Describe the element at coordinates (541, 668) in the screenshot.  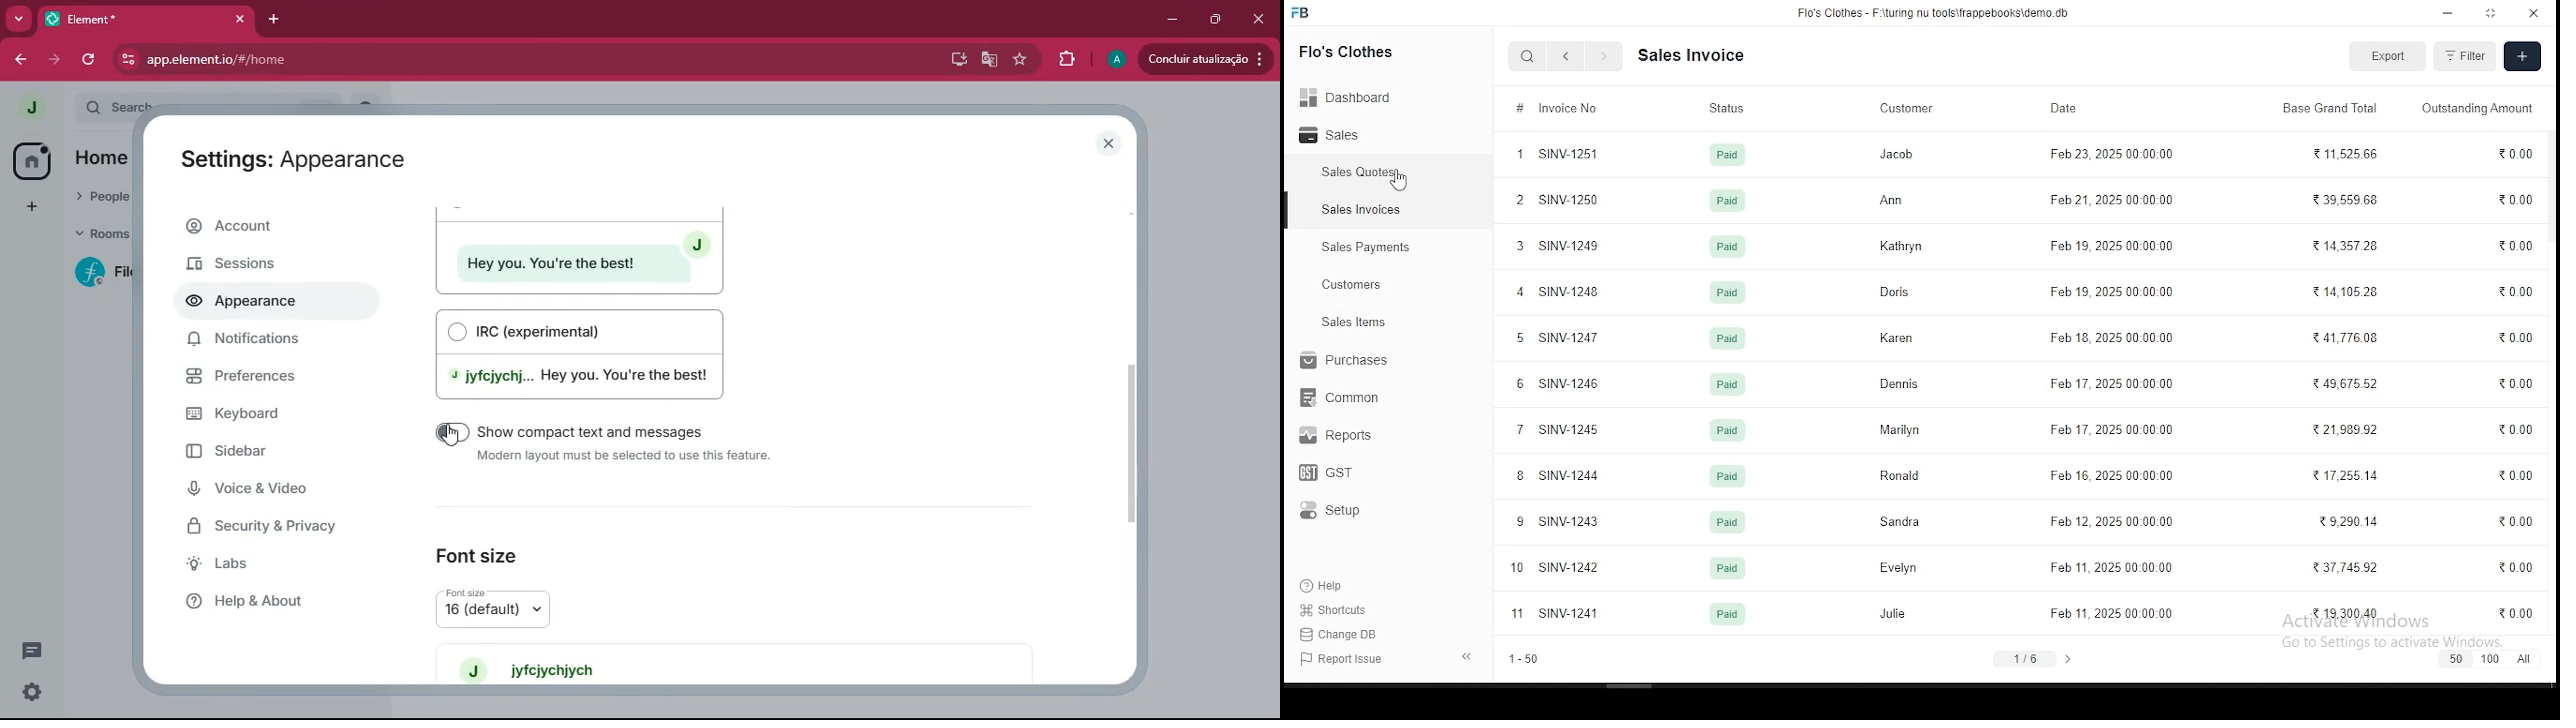
I see `jyfeiychiych` at that location.